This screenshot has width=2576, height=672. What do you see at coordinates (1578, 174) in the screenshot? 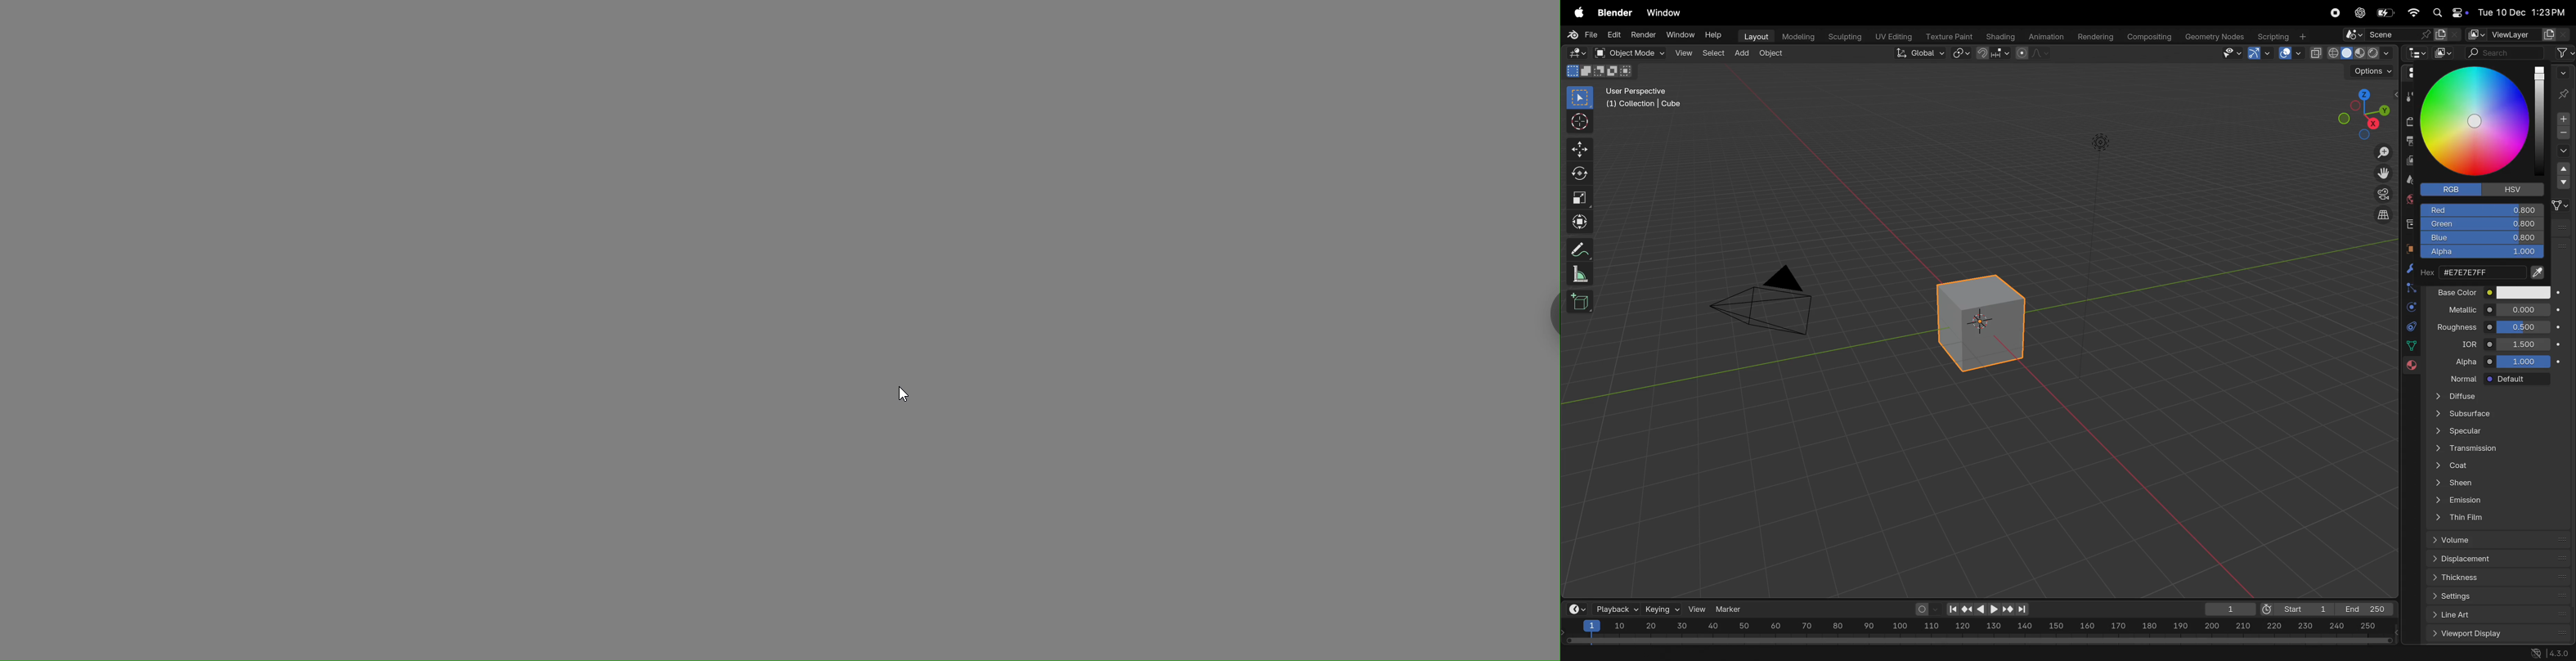
I see `rotate` at bounding box center [1578, 174].